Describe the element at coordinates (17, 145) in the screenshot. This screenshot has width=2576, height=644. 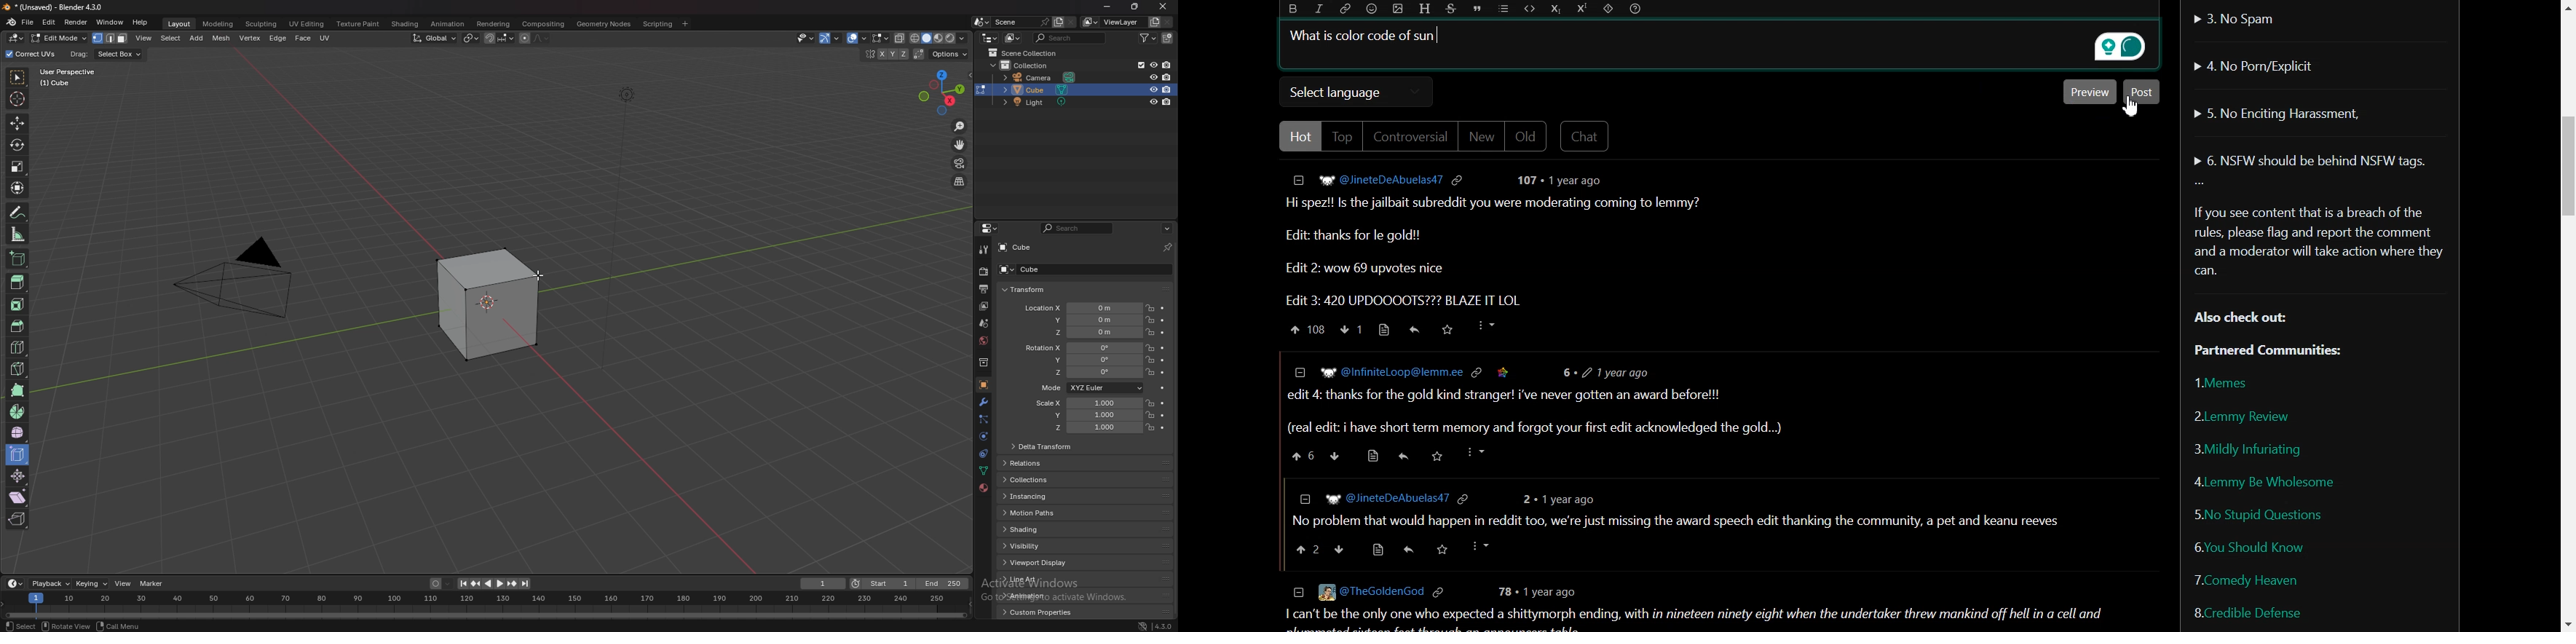
I see `rotate` at that location.